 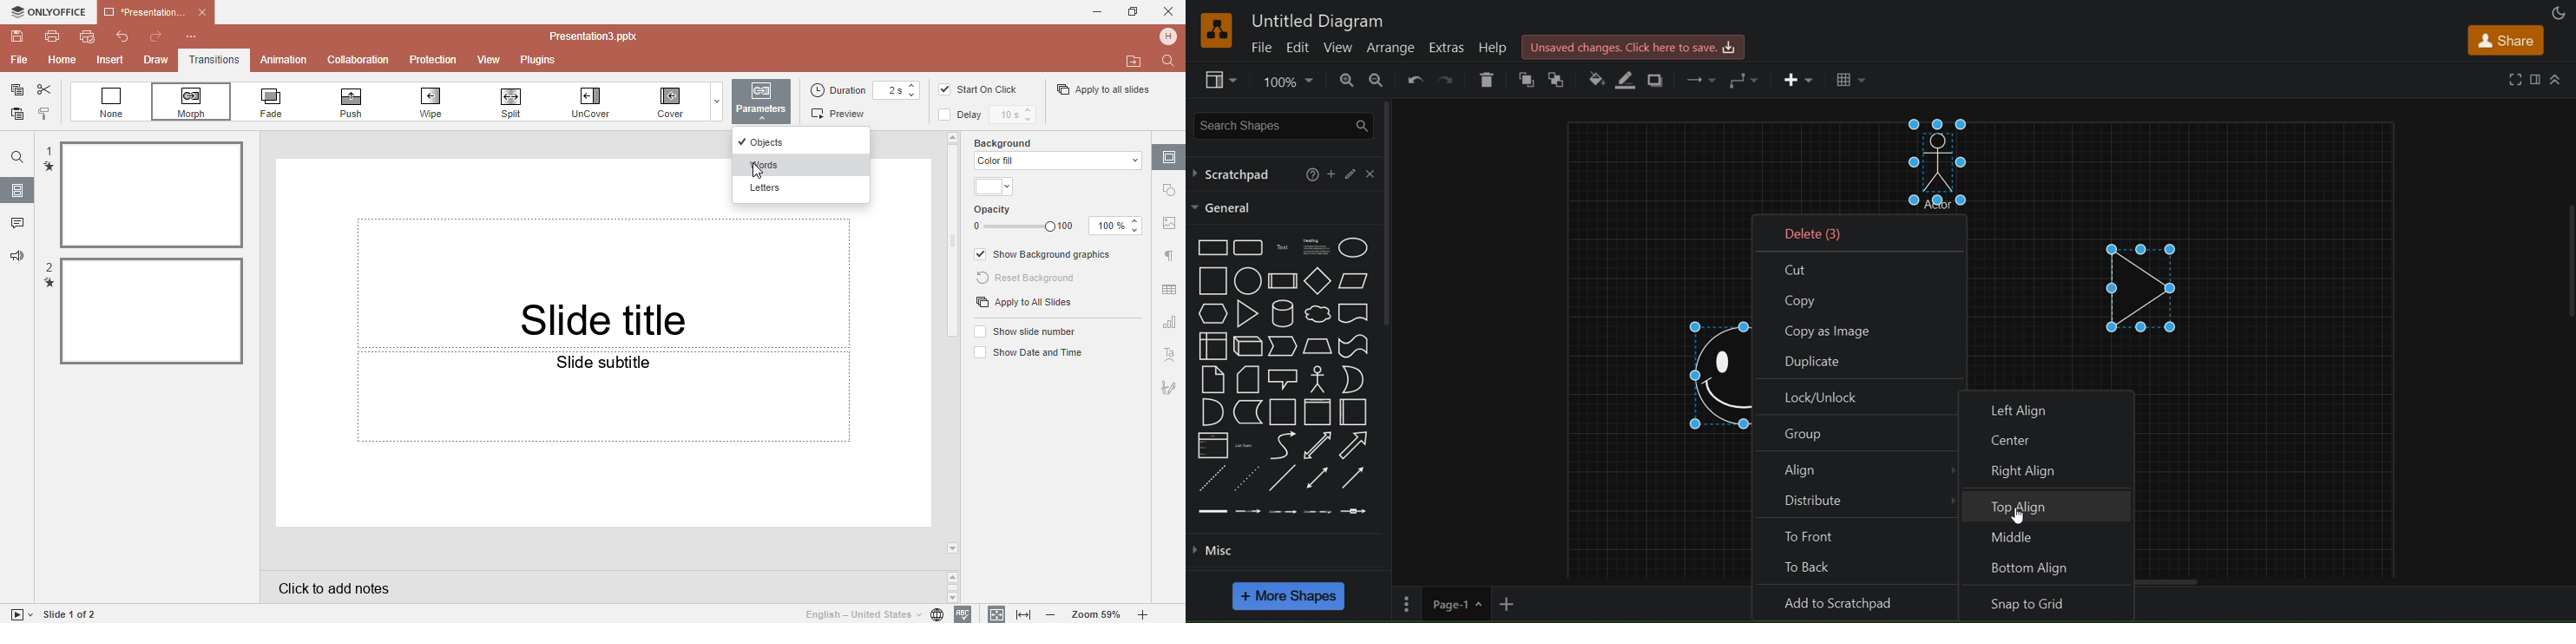 I want to click on triangle, so click(x=1246, y=313).